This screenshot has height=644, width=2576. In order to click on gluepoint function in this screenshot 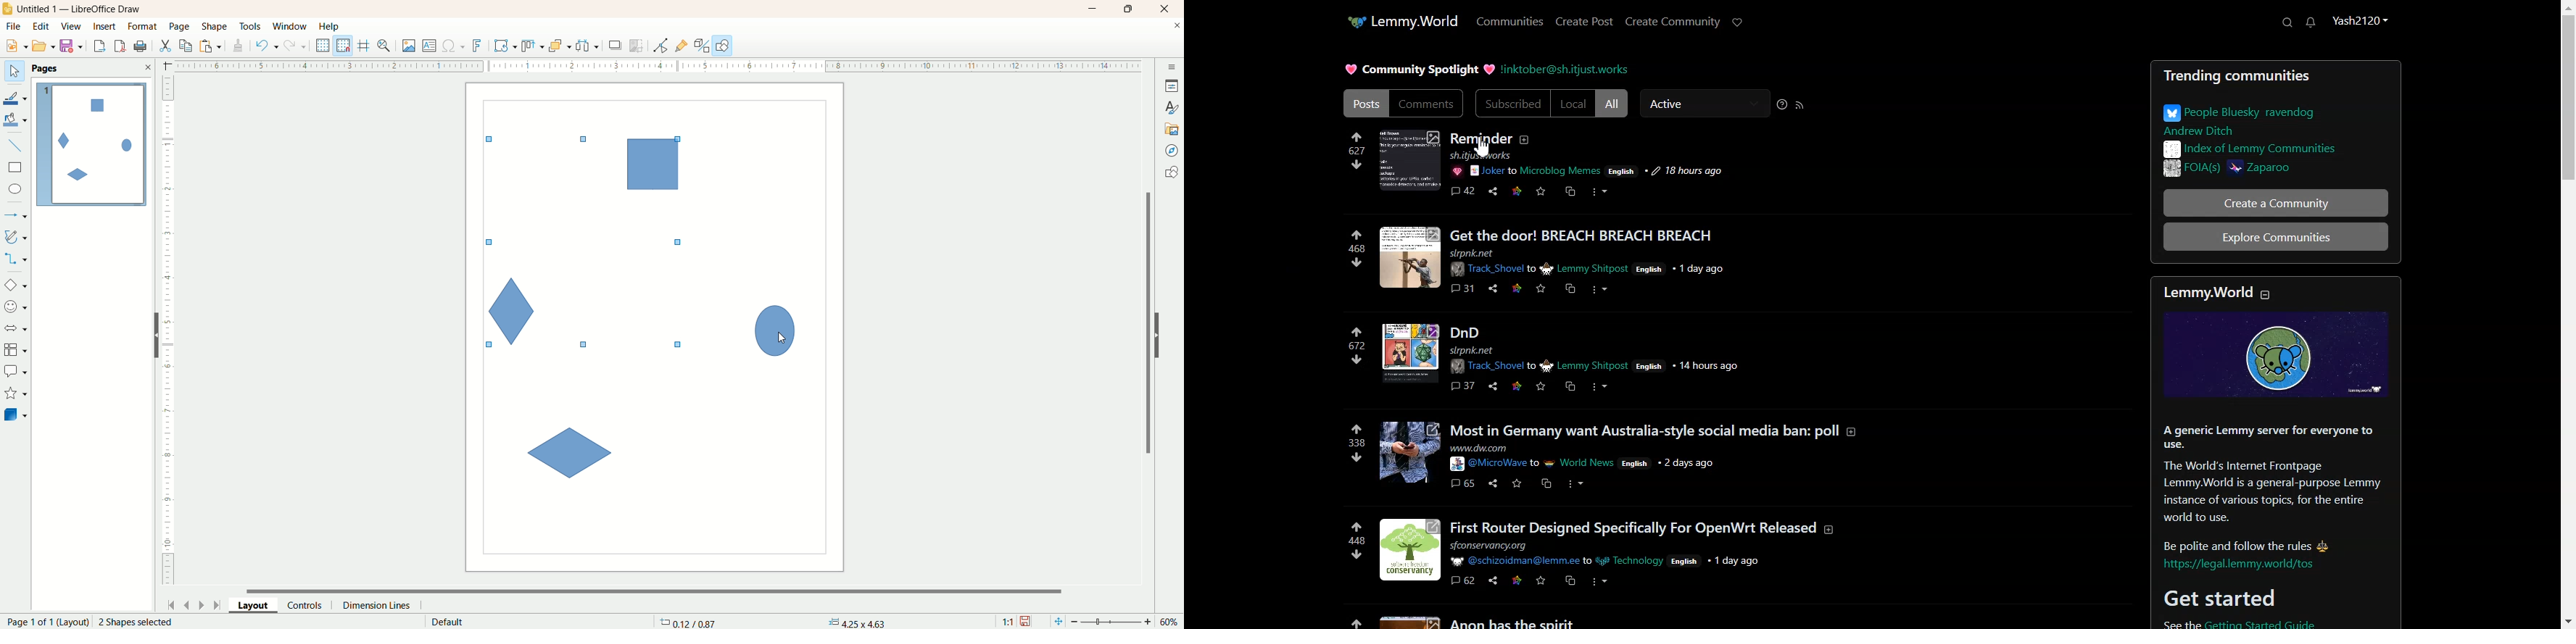, I will do `click(682, 46)`.